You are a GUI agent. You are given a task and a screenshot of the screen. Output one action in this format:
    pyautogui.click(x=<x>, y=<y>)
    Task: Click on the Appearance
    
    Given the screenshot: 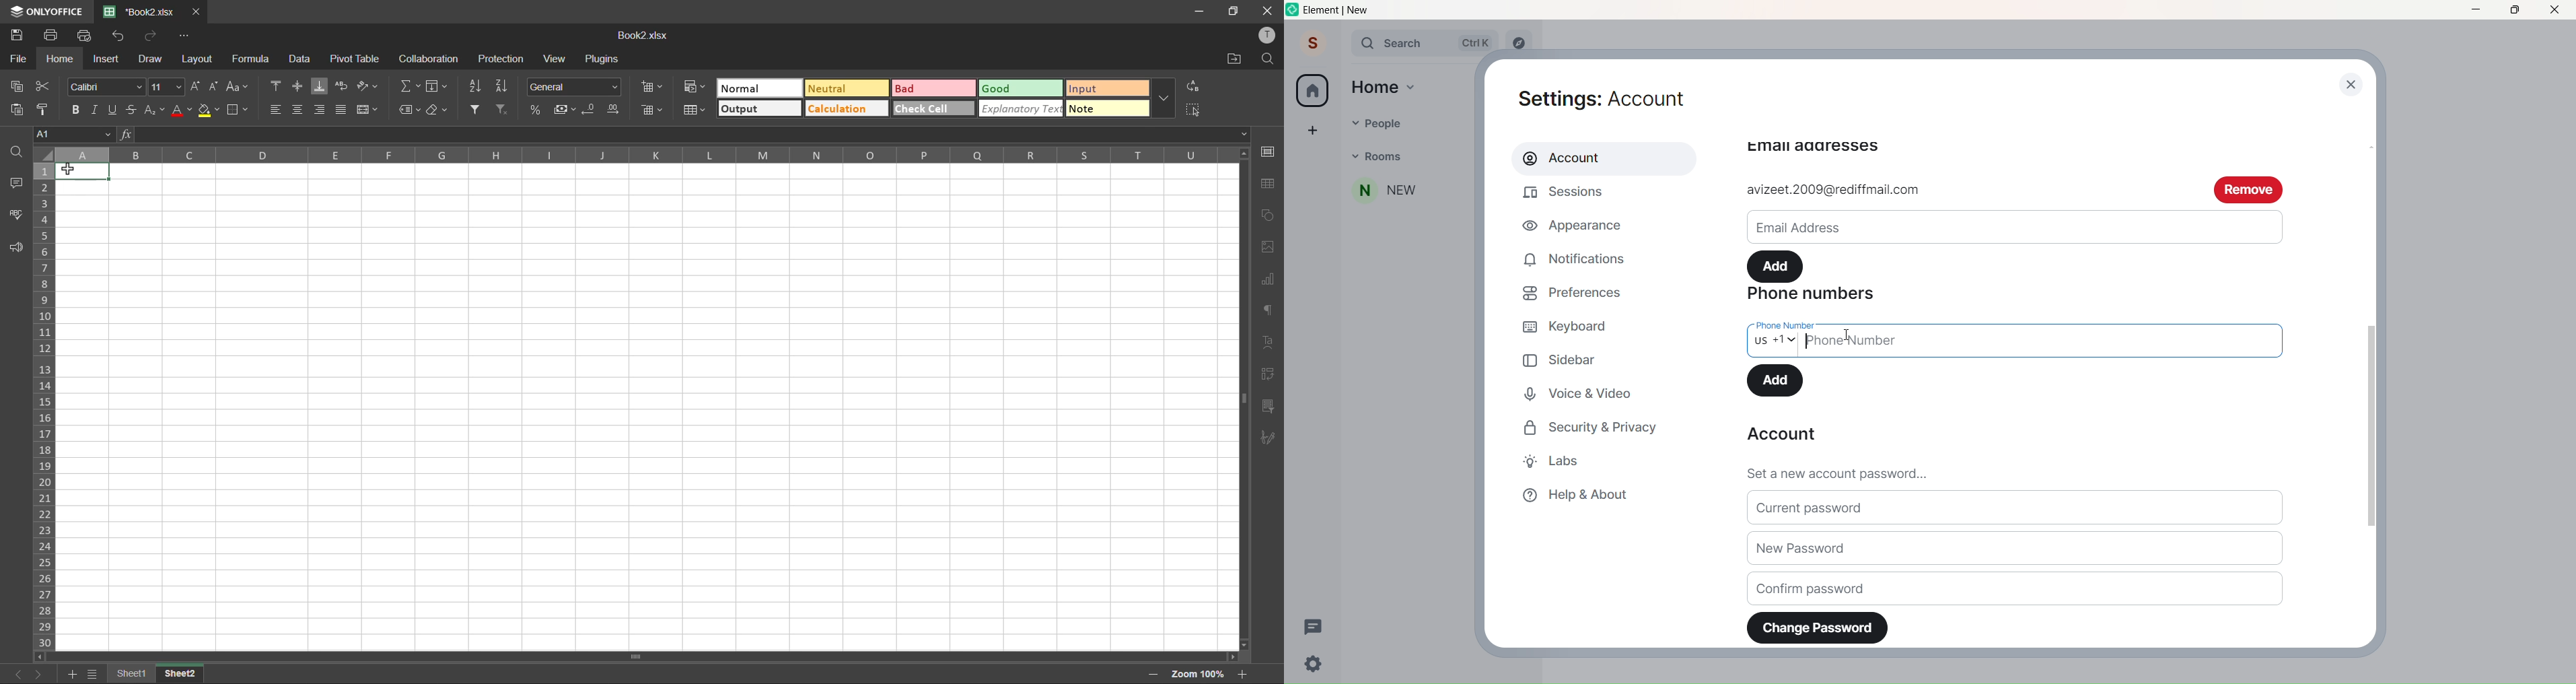 What is the action you would take?
    pyautogui.click(x=1576, y=228)
    